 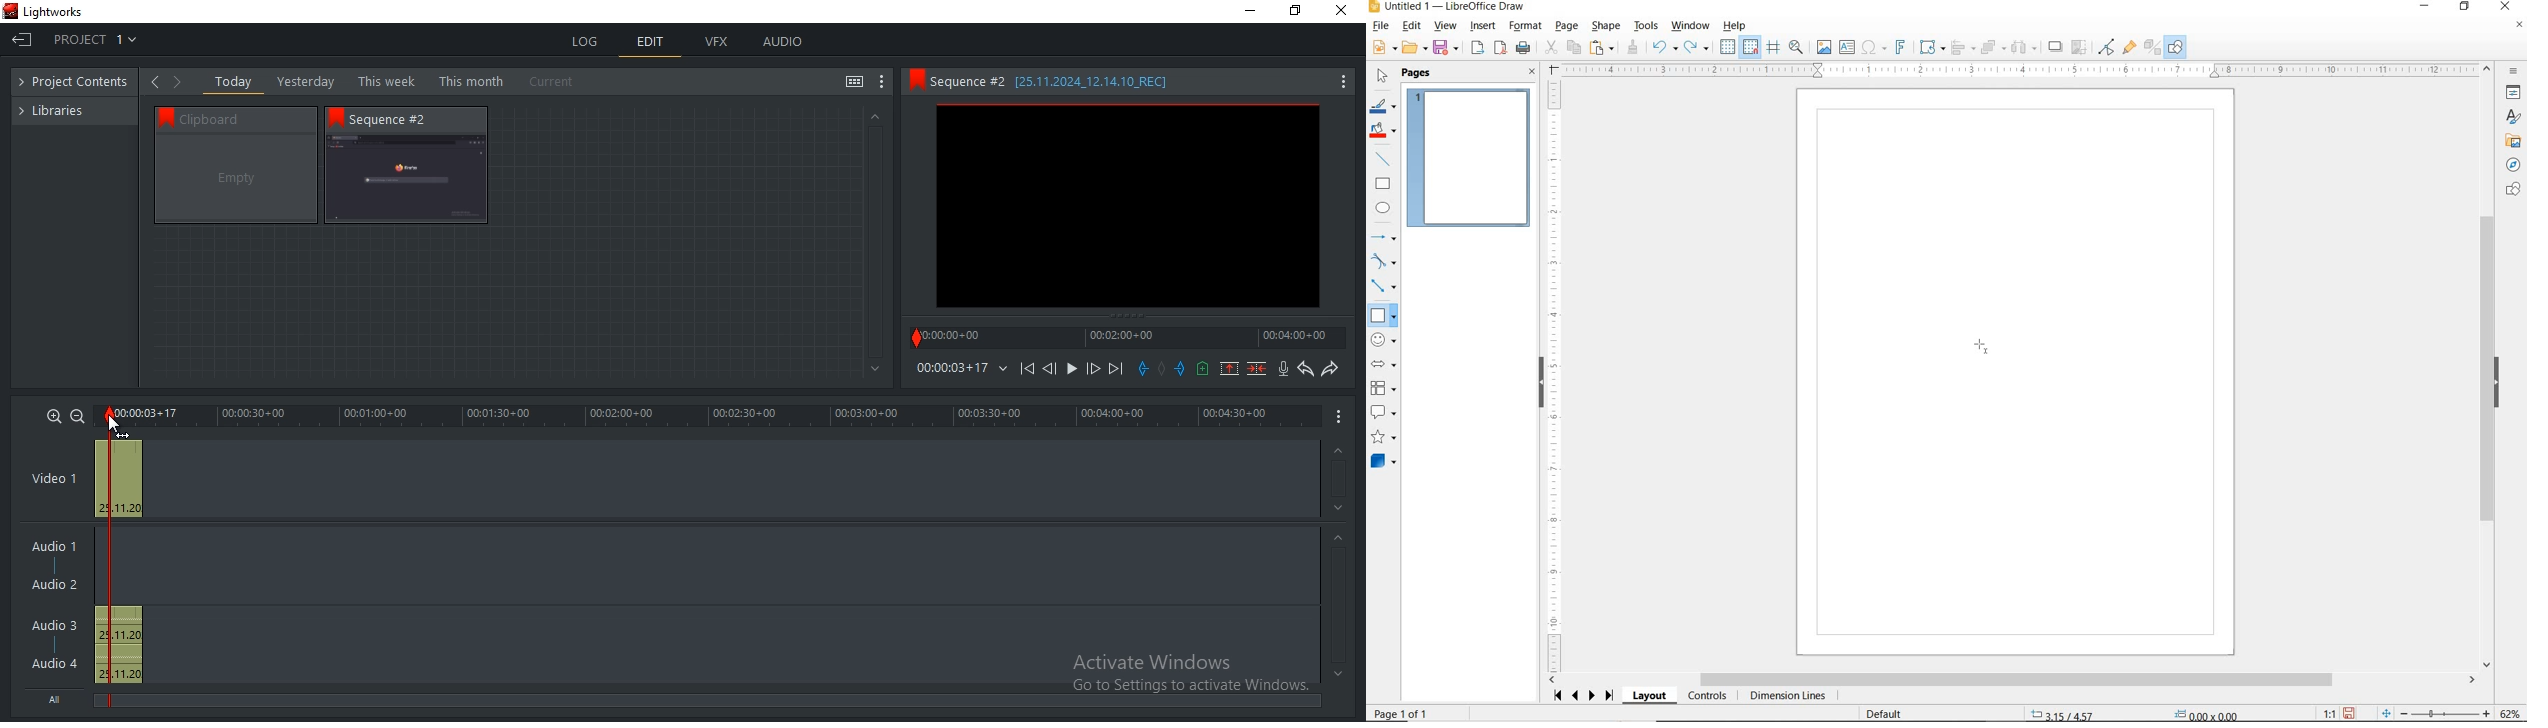 I want to click on 3D SHAPES, so click(x=1383, y=461).